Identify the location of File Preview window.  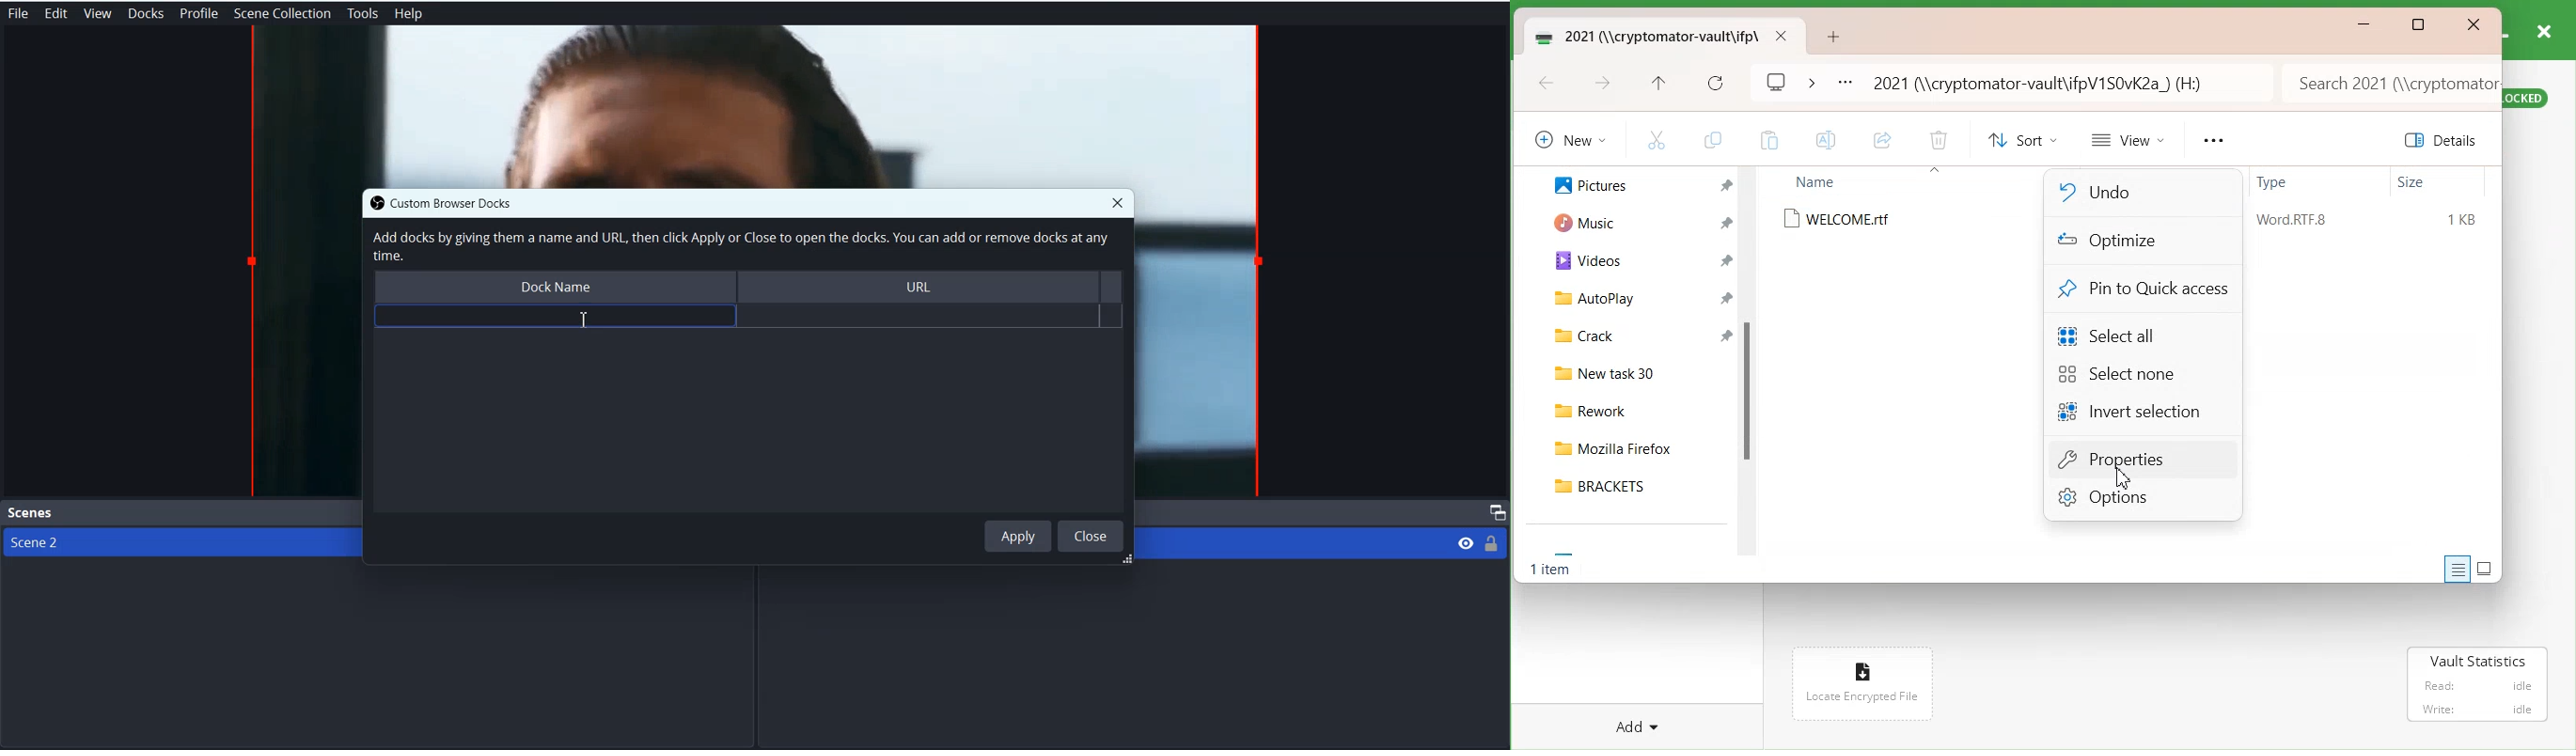
(755, 105).